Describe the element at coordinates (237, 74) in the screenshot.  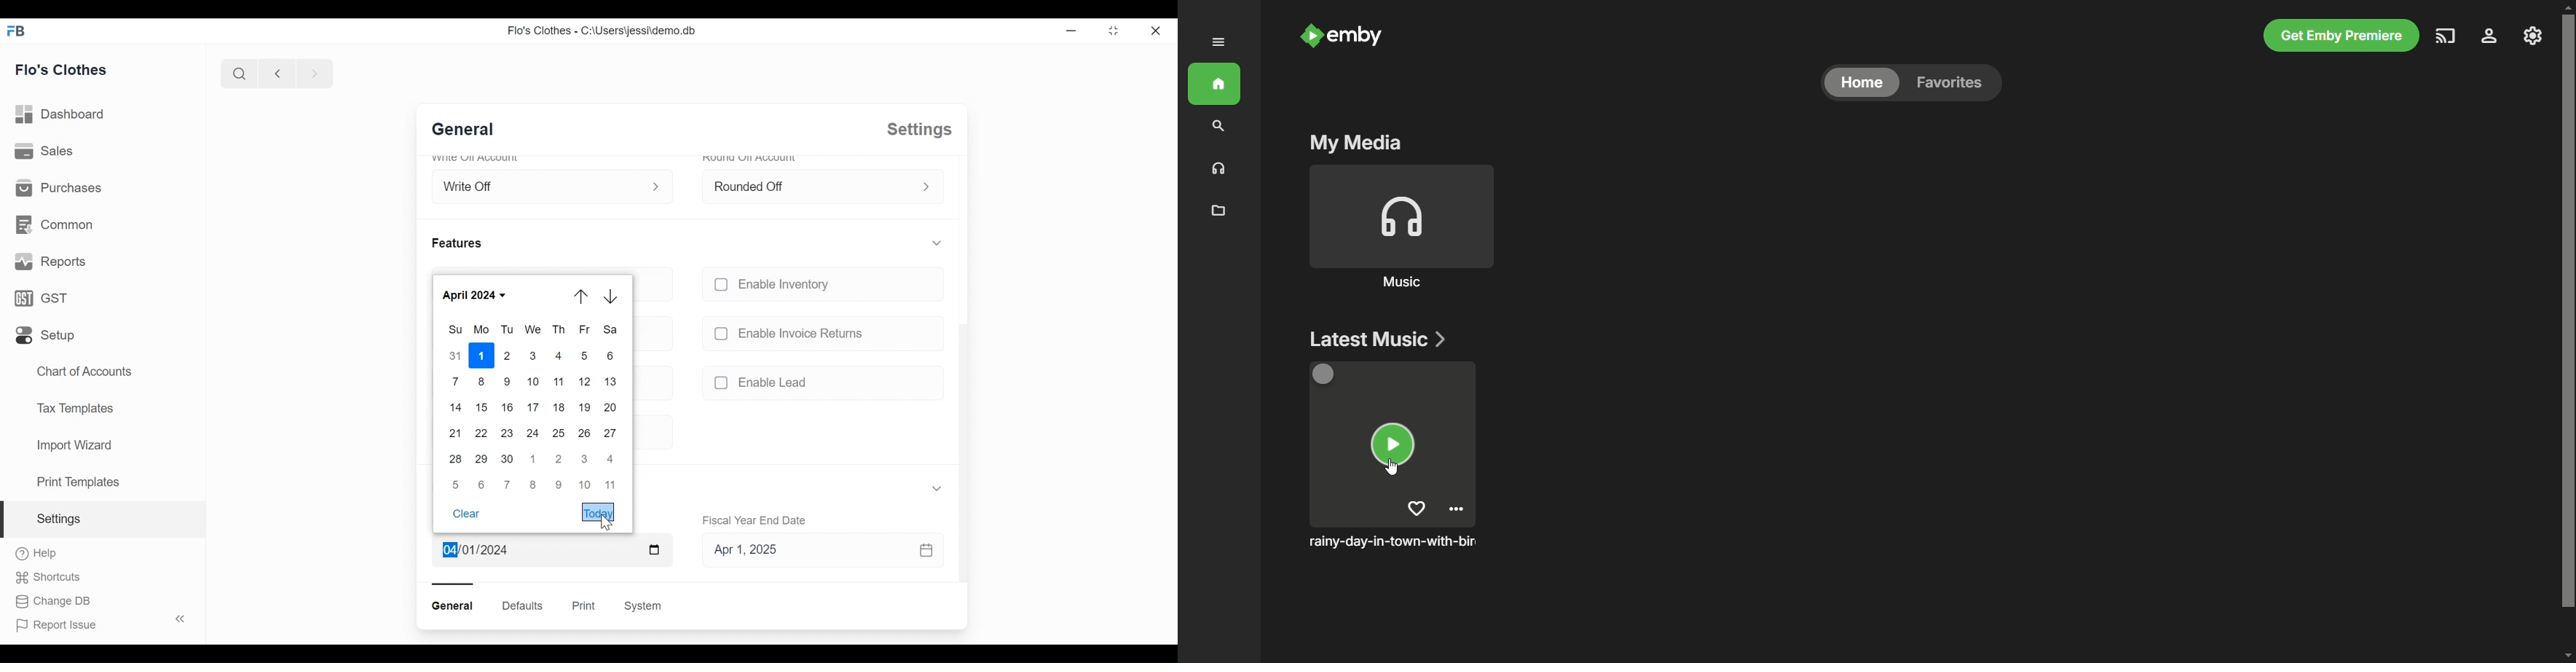
I see `Search` at that location.